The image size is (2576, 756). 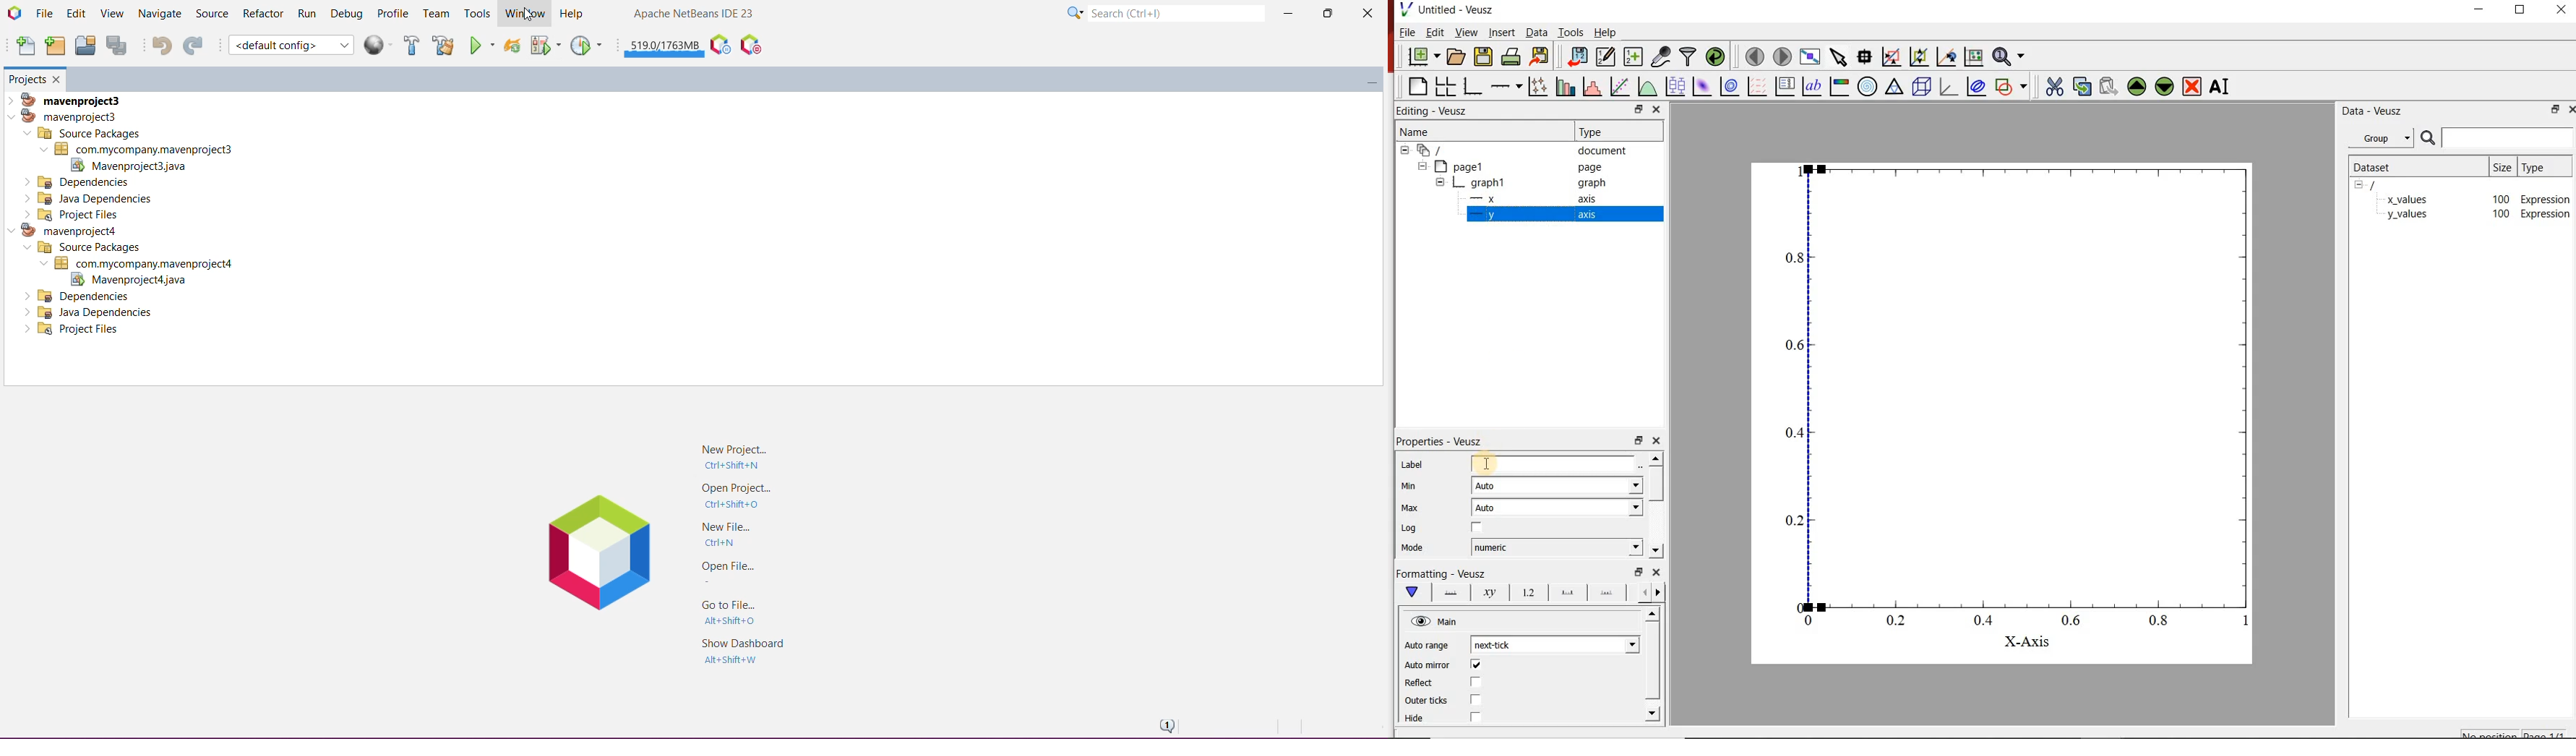 I want to click on arrange graphs in a grid, so click(x=1445, y=87).